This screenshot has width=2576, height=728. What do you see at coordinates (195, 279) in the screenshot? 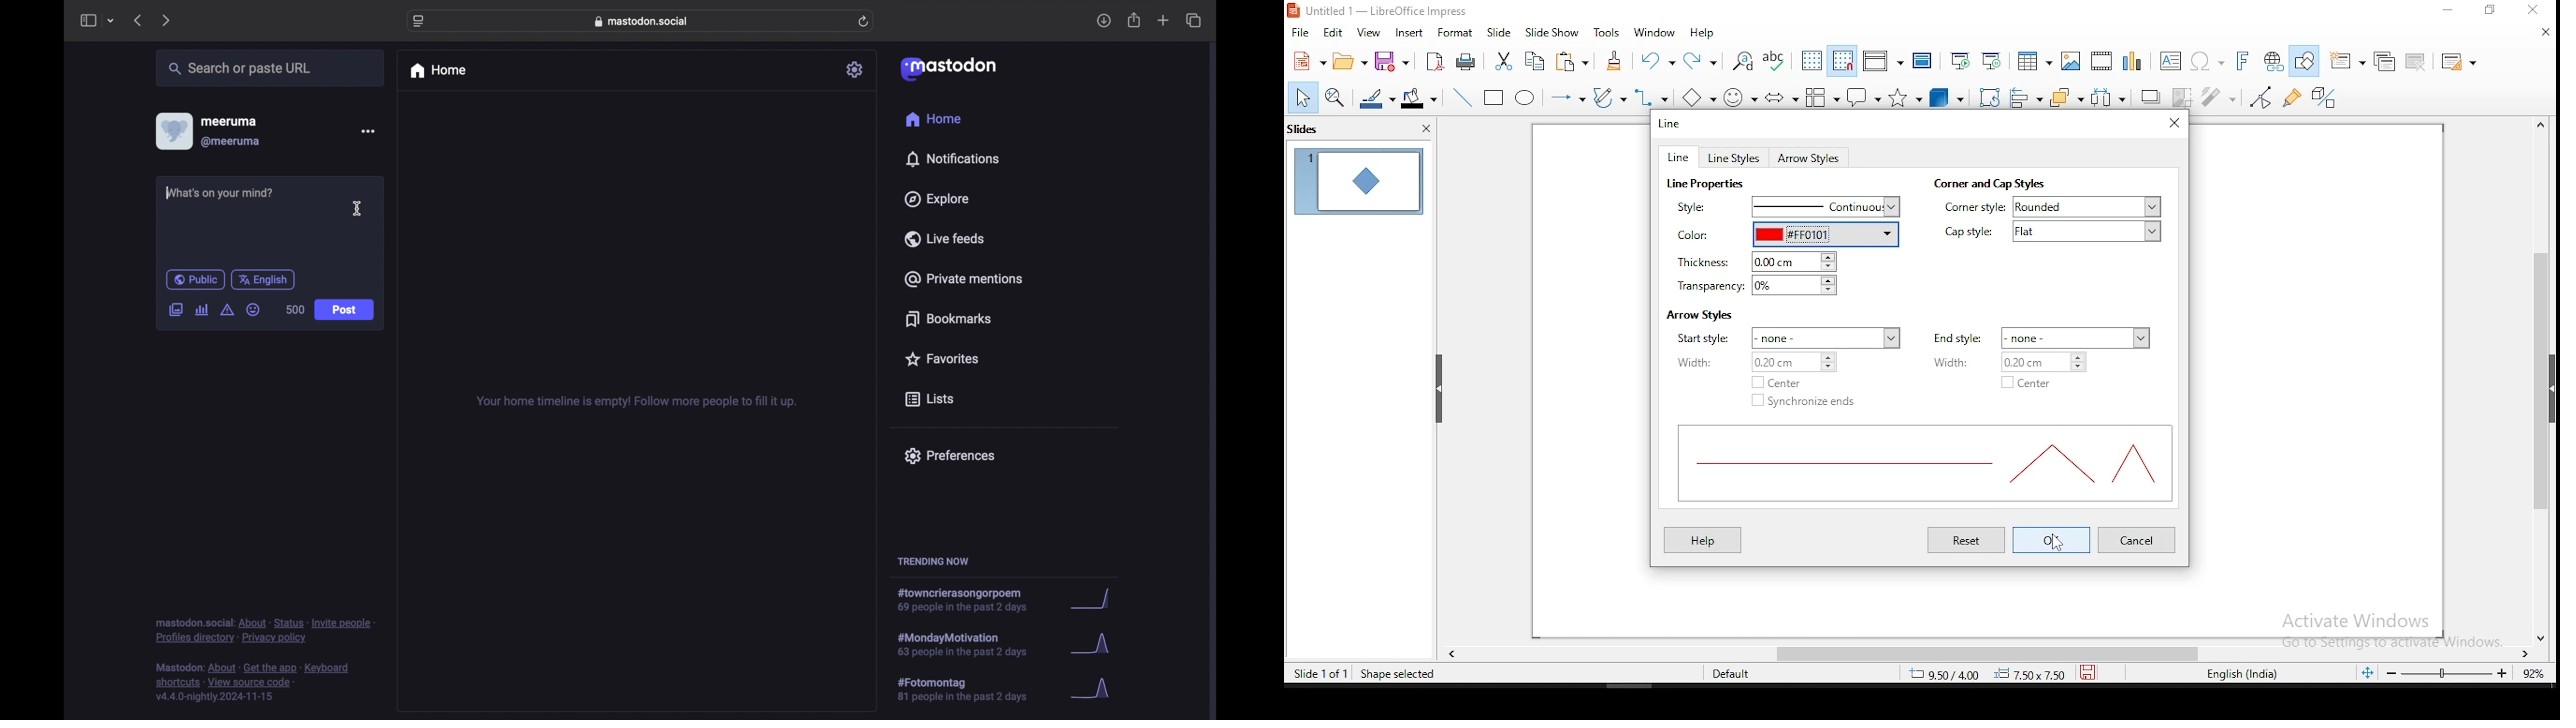
I see `public` at bounding box center [195, 279].